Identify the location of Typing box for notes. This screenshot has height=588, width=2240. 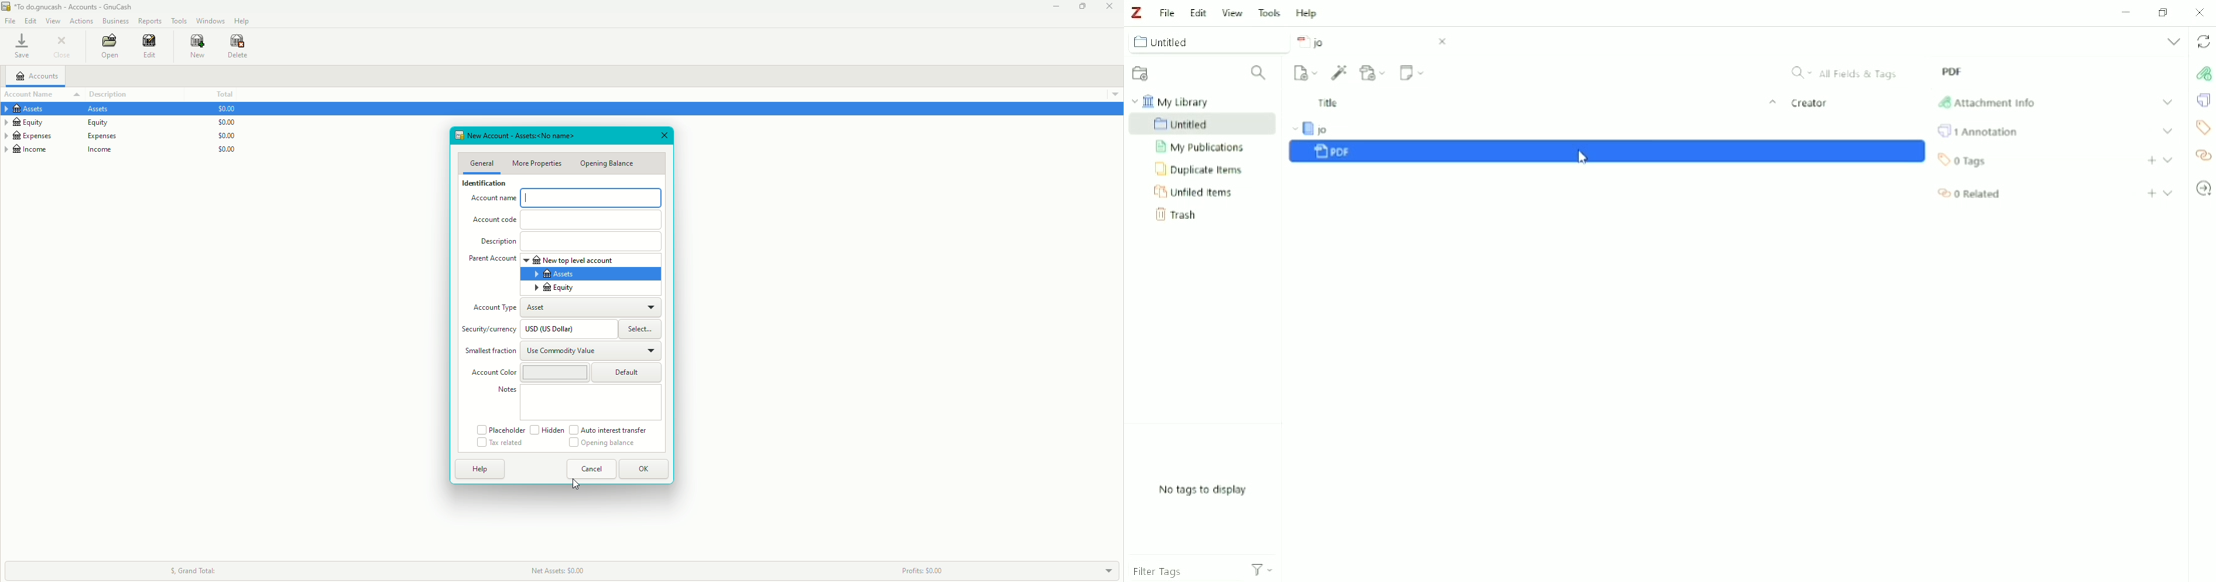
(591, 403).